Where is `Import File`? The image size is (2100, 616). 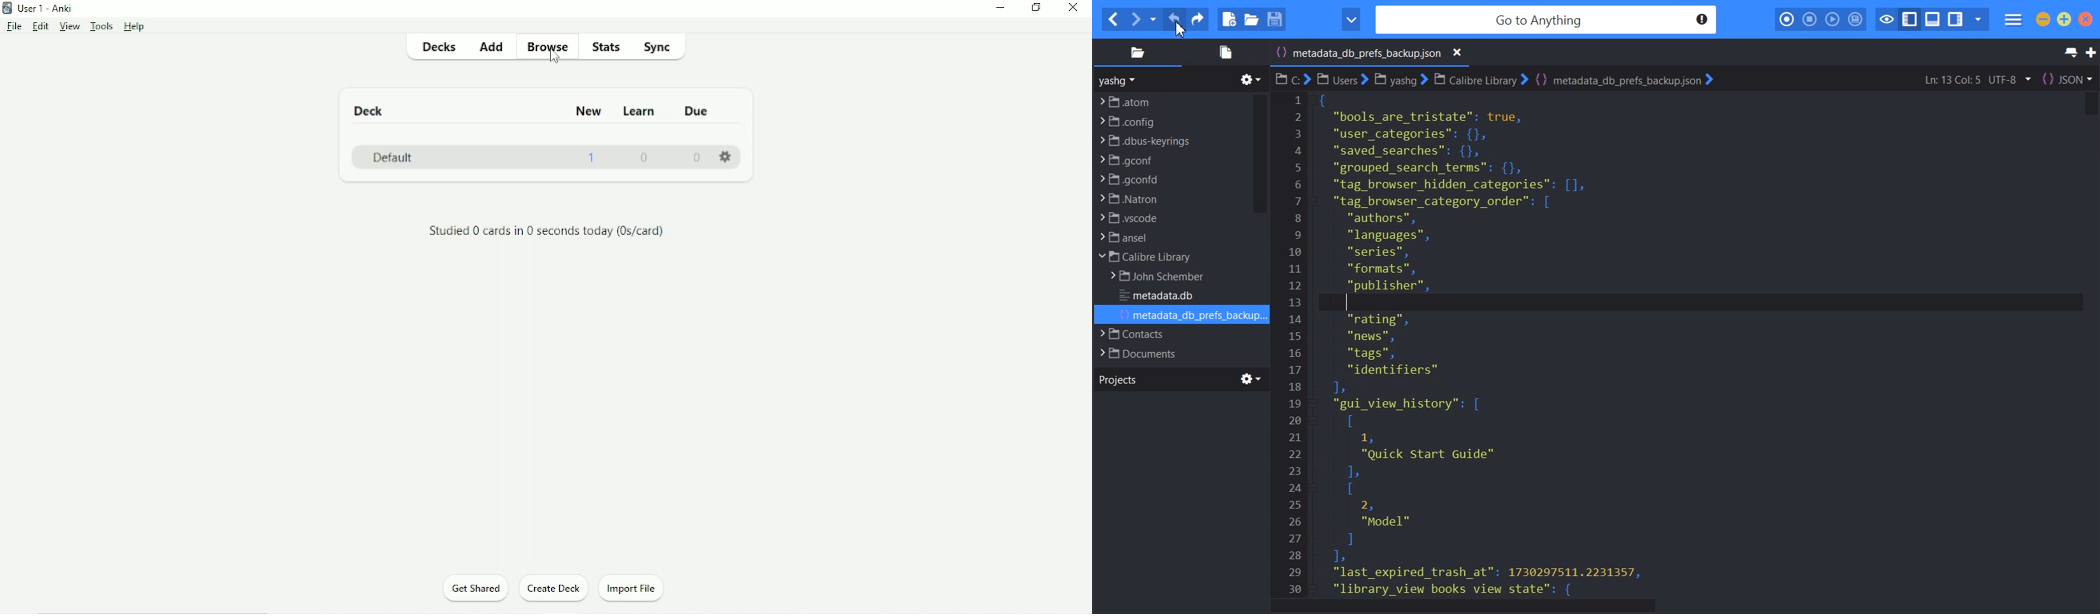
Import File is located at coordinates (634, 588).